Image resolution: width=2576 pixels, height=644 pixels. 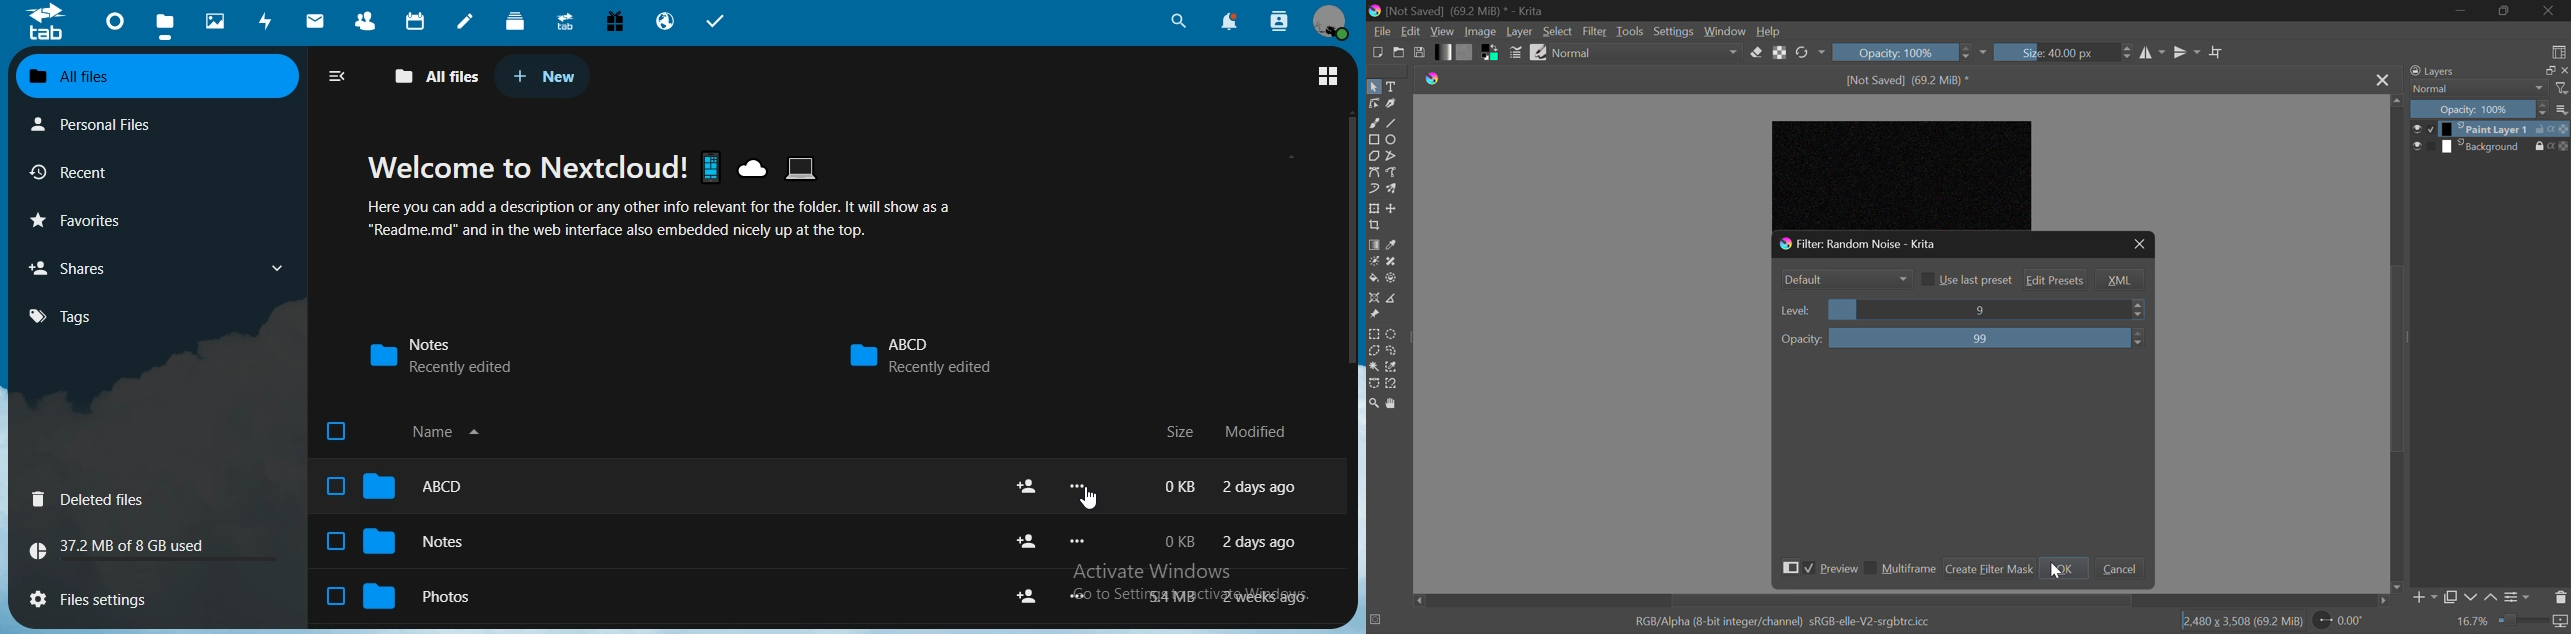 What do you see at coordinates (1557, 31) in the screenshot?
I see `Select` at bounding box center [1557, 31].